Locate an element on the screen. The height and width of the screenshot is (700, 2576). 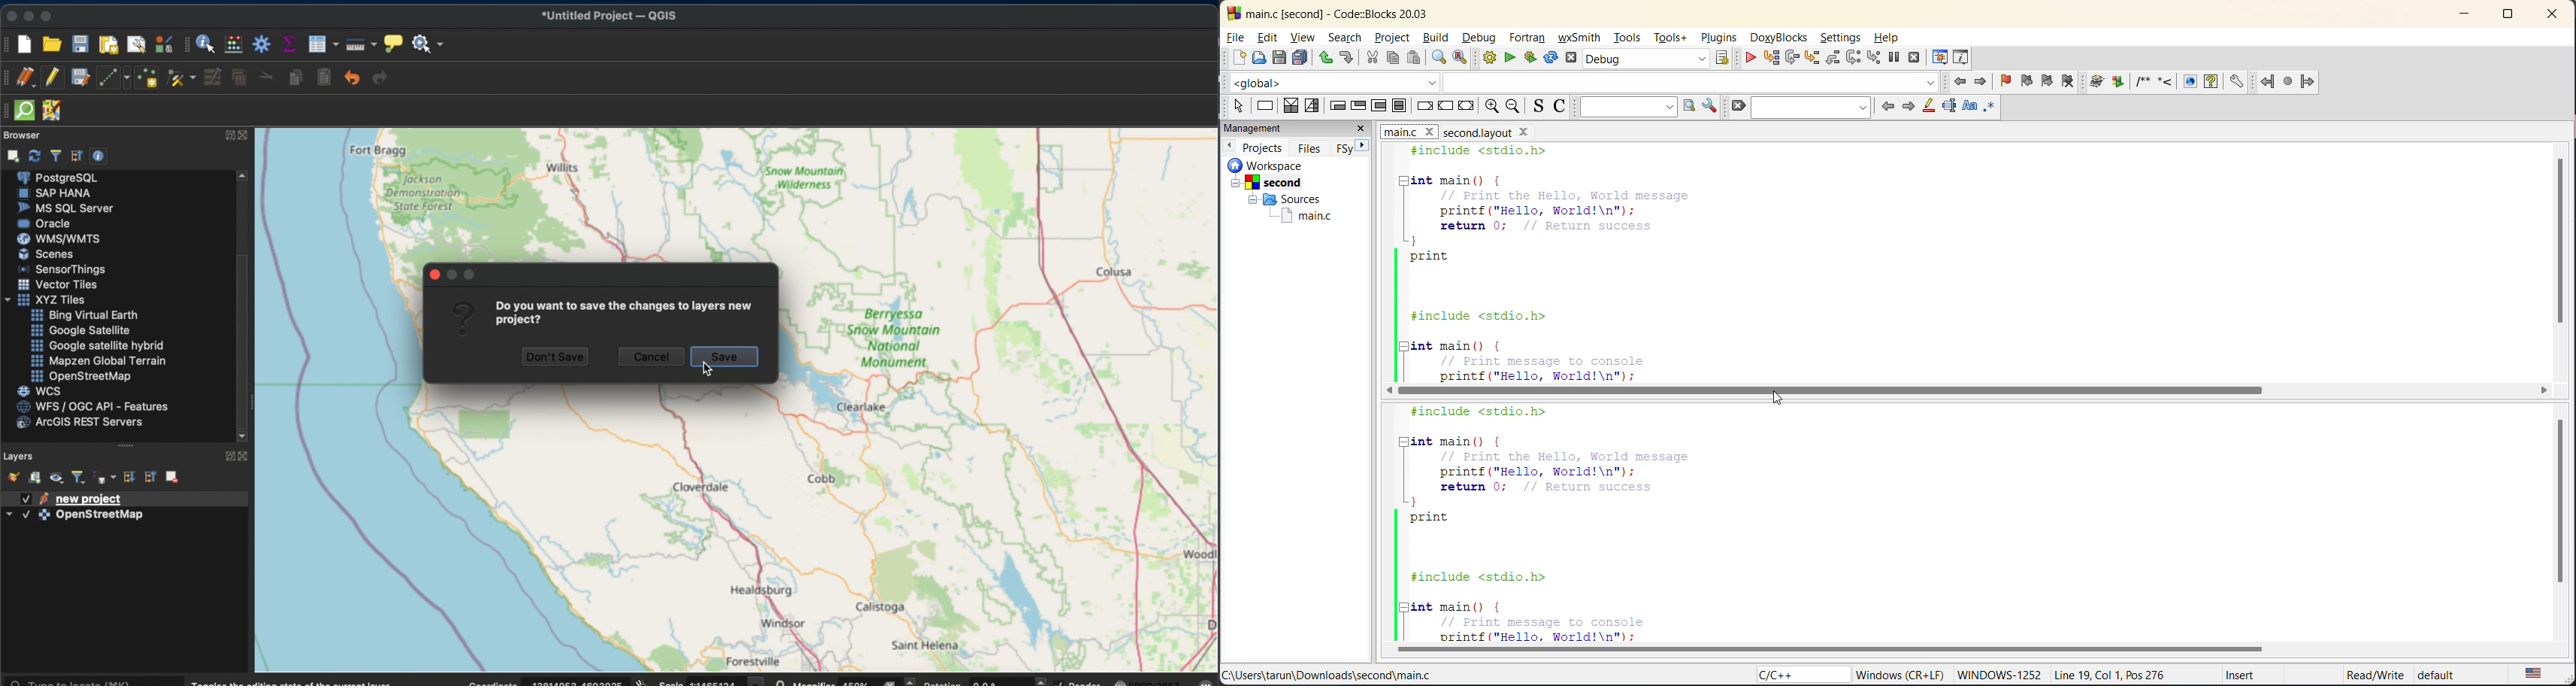
selected text is located at coordinates (1948, 108).